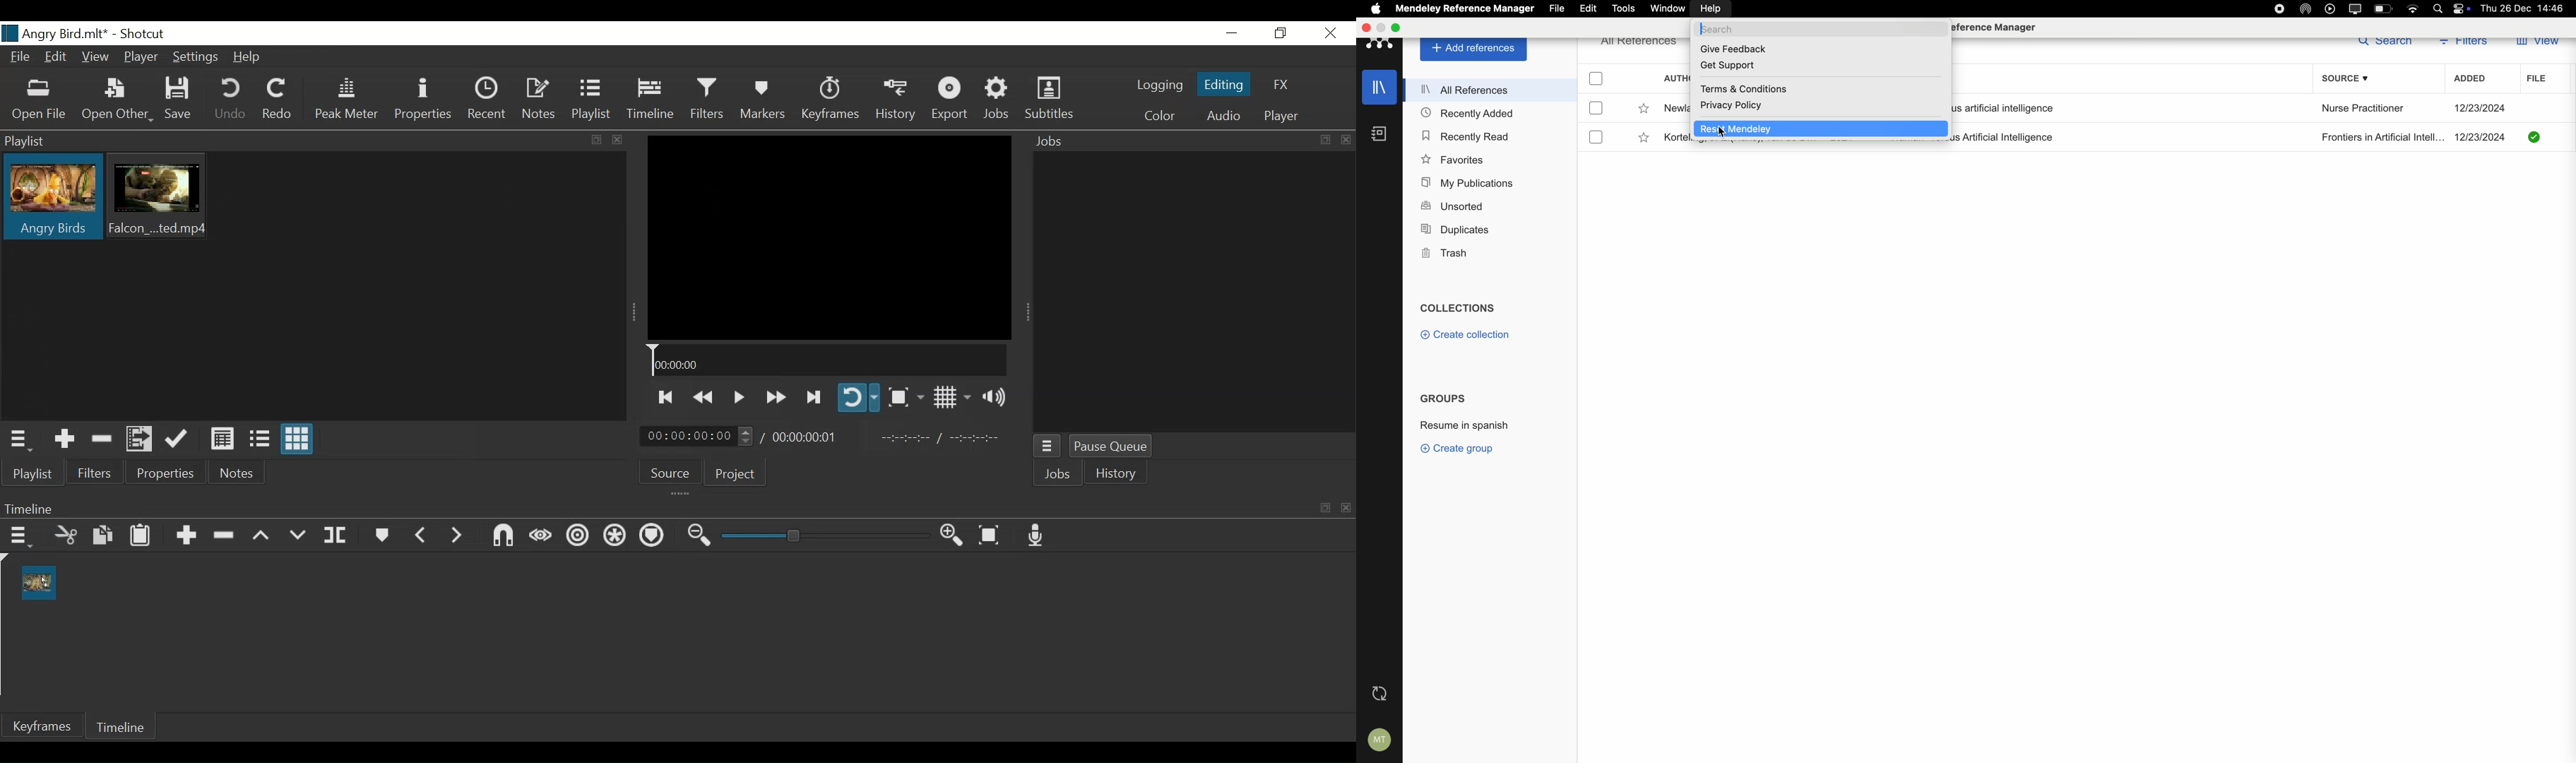  I want to click on Split at playhead, so click(341, 536).